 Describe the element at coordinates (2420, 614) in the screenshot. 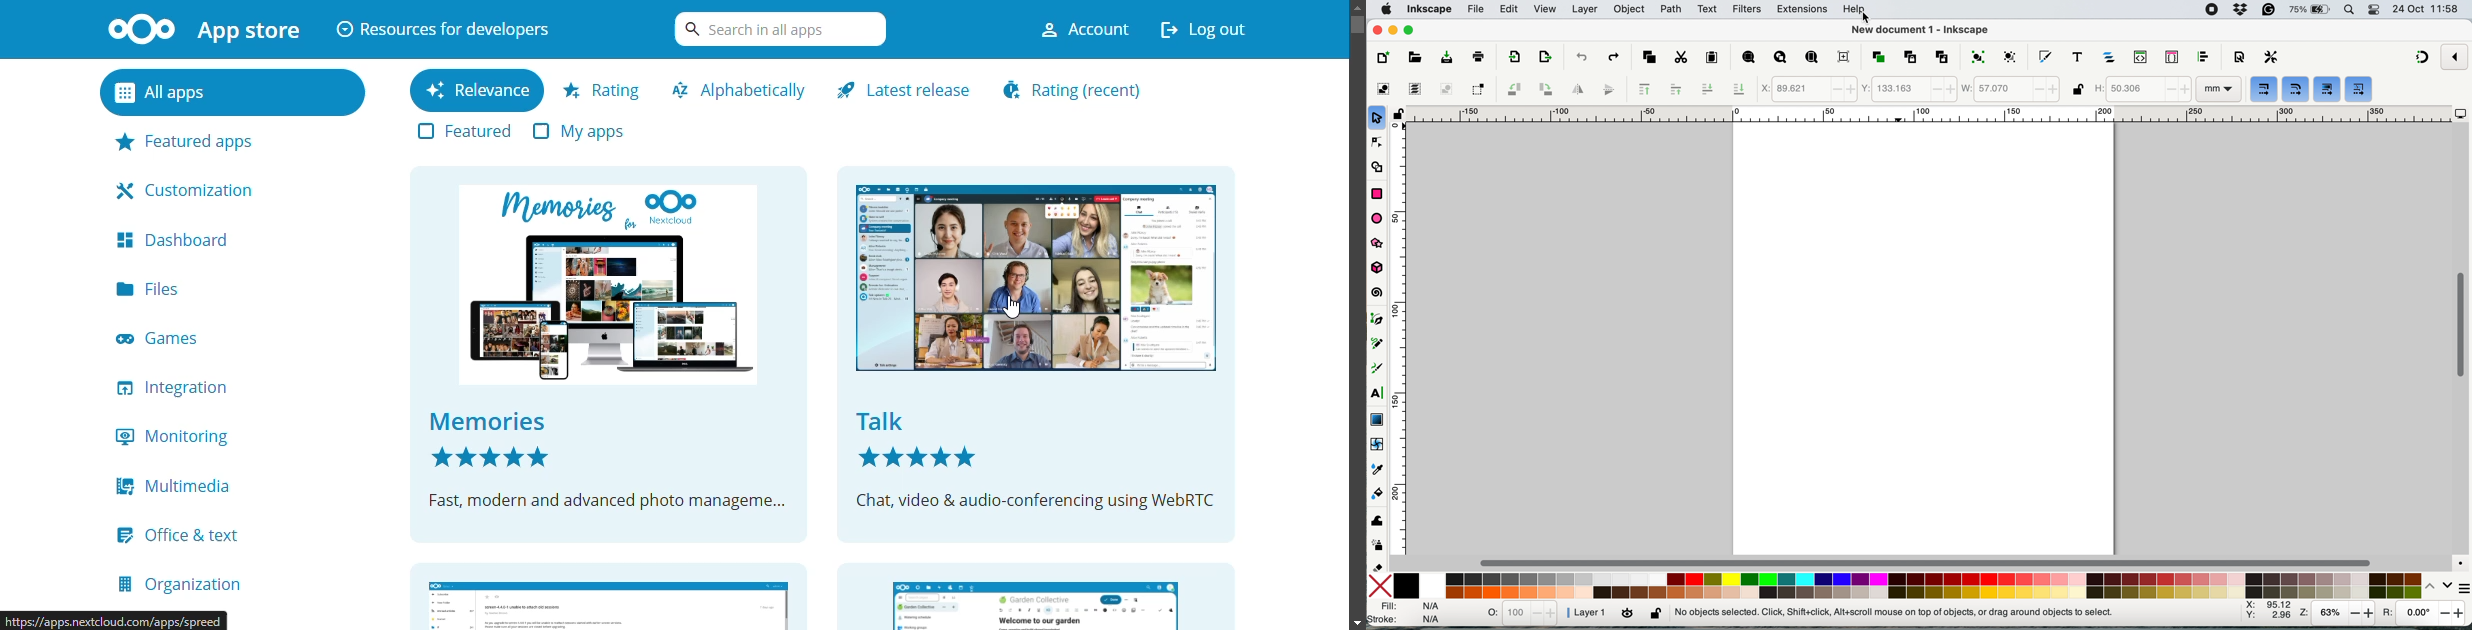

I see `rotation` at that location.